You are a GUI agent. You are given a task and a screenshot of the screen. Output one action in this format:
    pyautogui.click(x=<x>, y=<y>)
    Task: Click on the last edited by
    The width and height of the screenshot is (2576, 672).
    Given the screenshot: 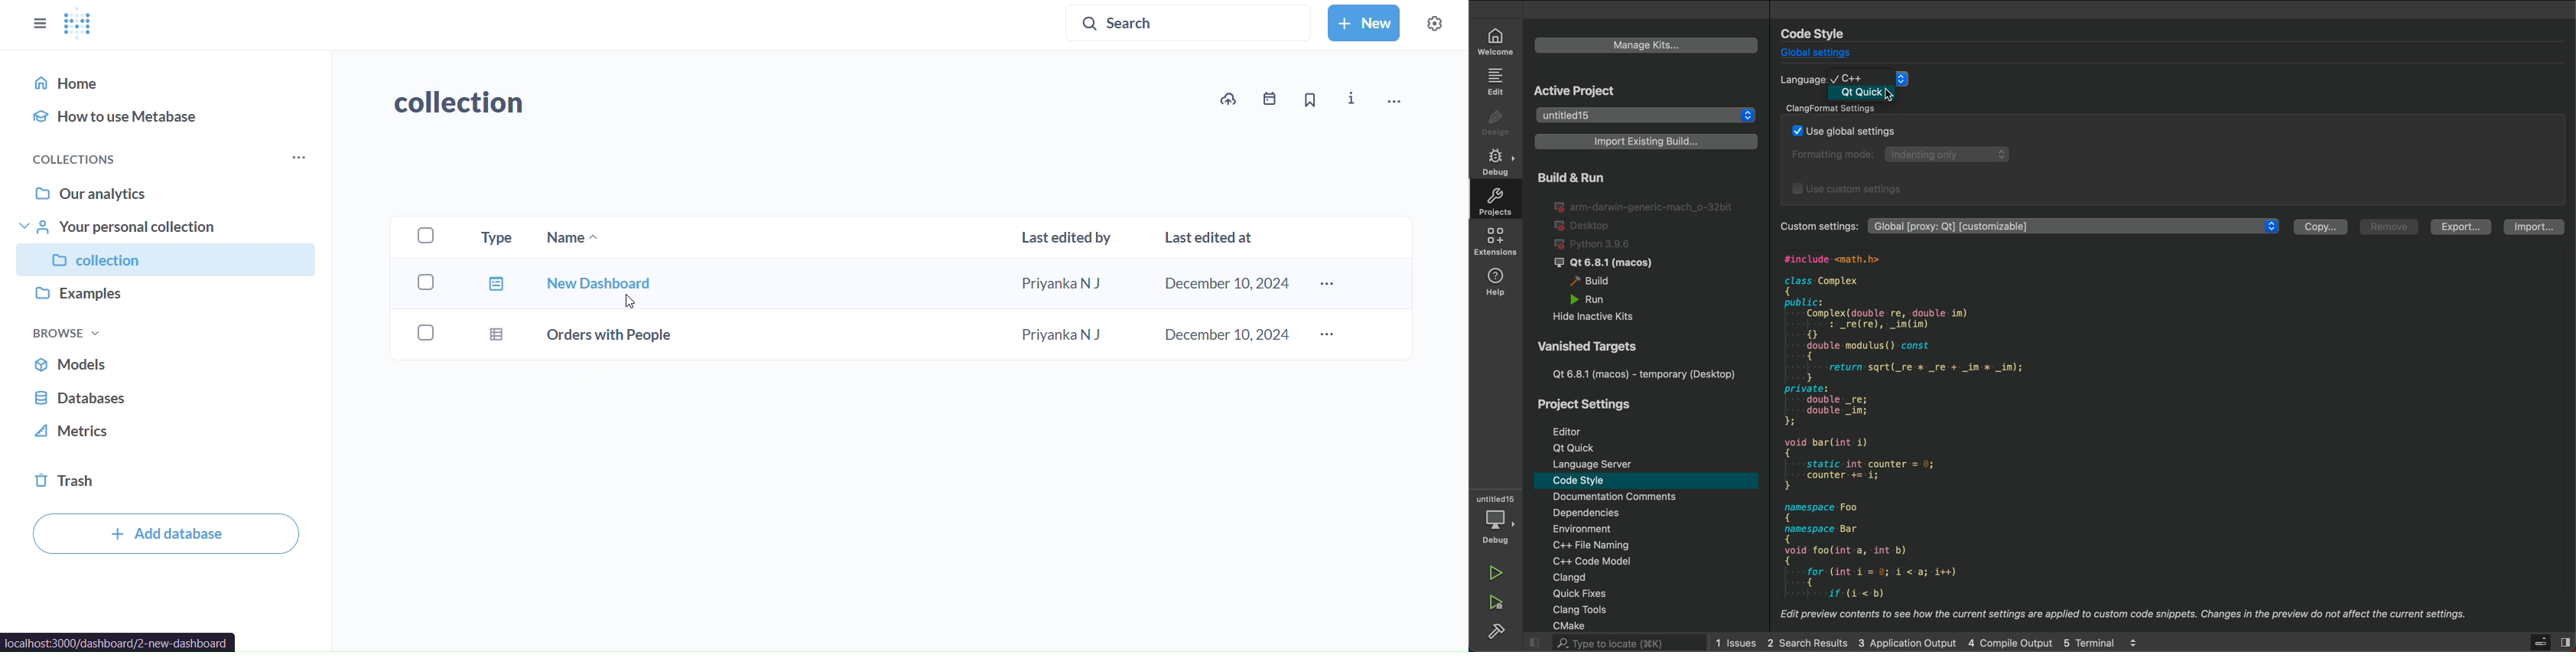 What is the action you would take?
    pyautogui.click(x=1068, y=238)
    